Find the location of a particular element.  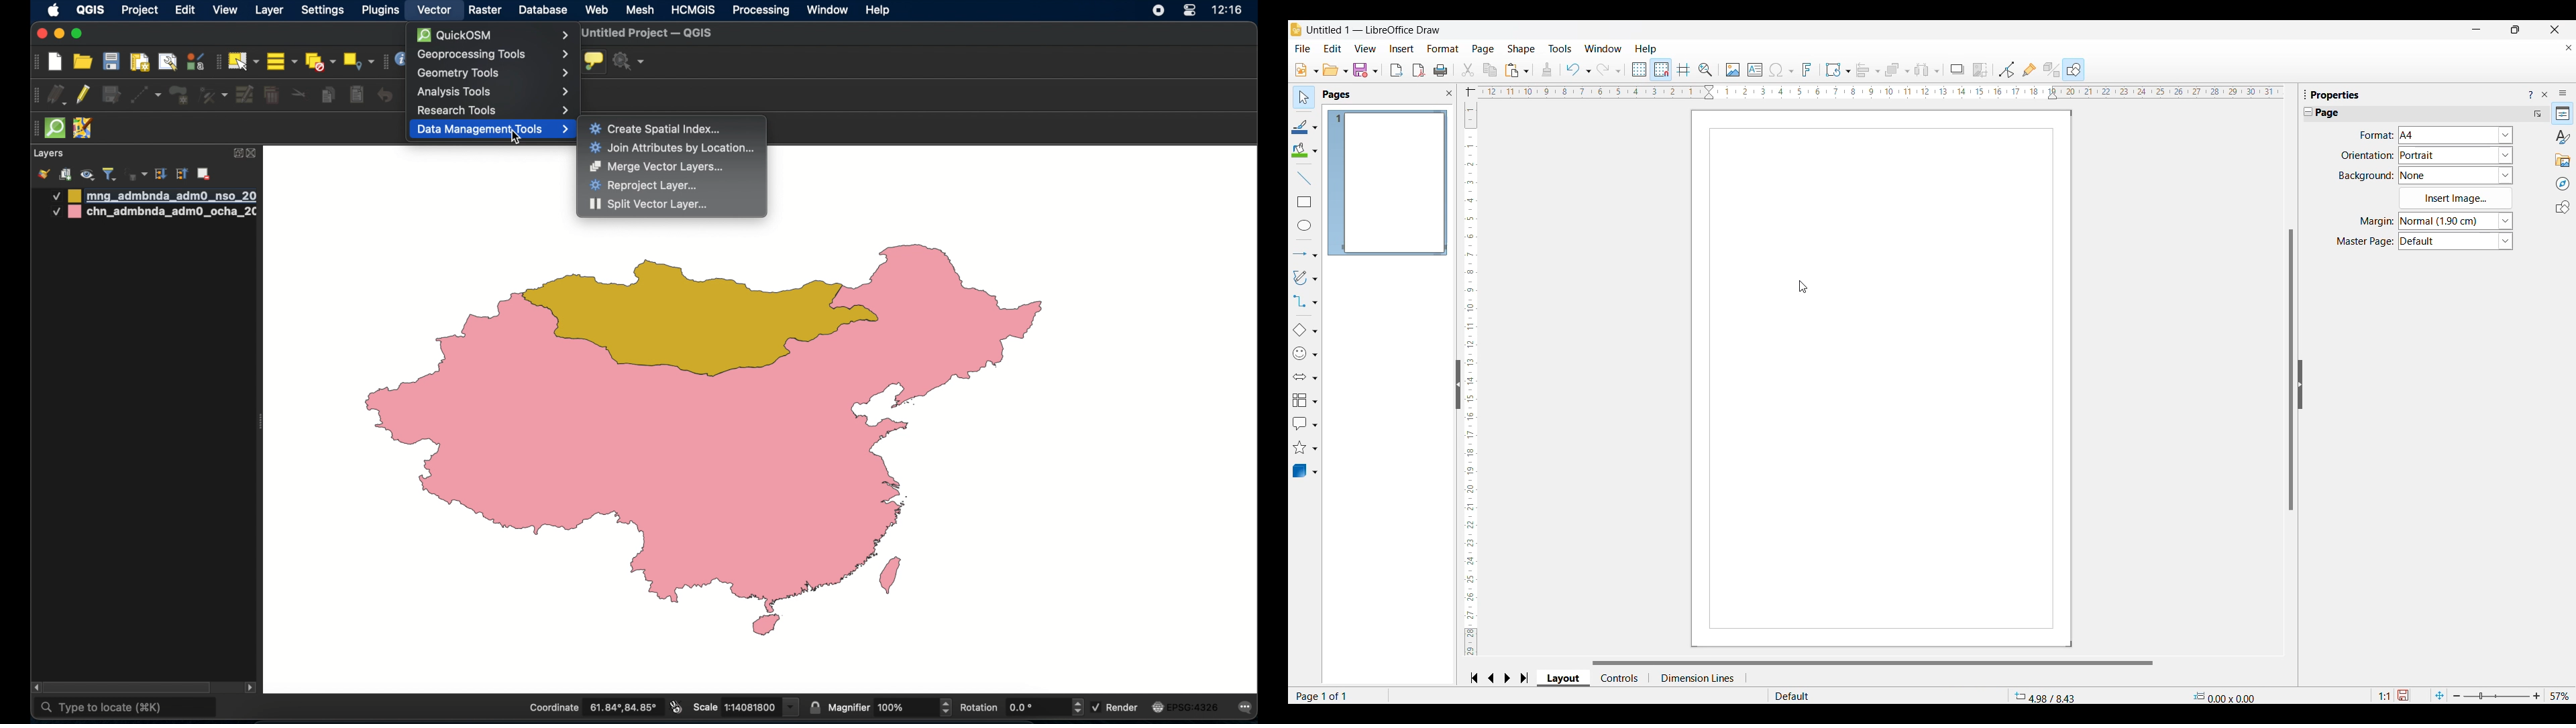

Show in smaller tab is located at coordinates (2516, 29).